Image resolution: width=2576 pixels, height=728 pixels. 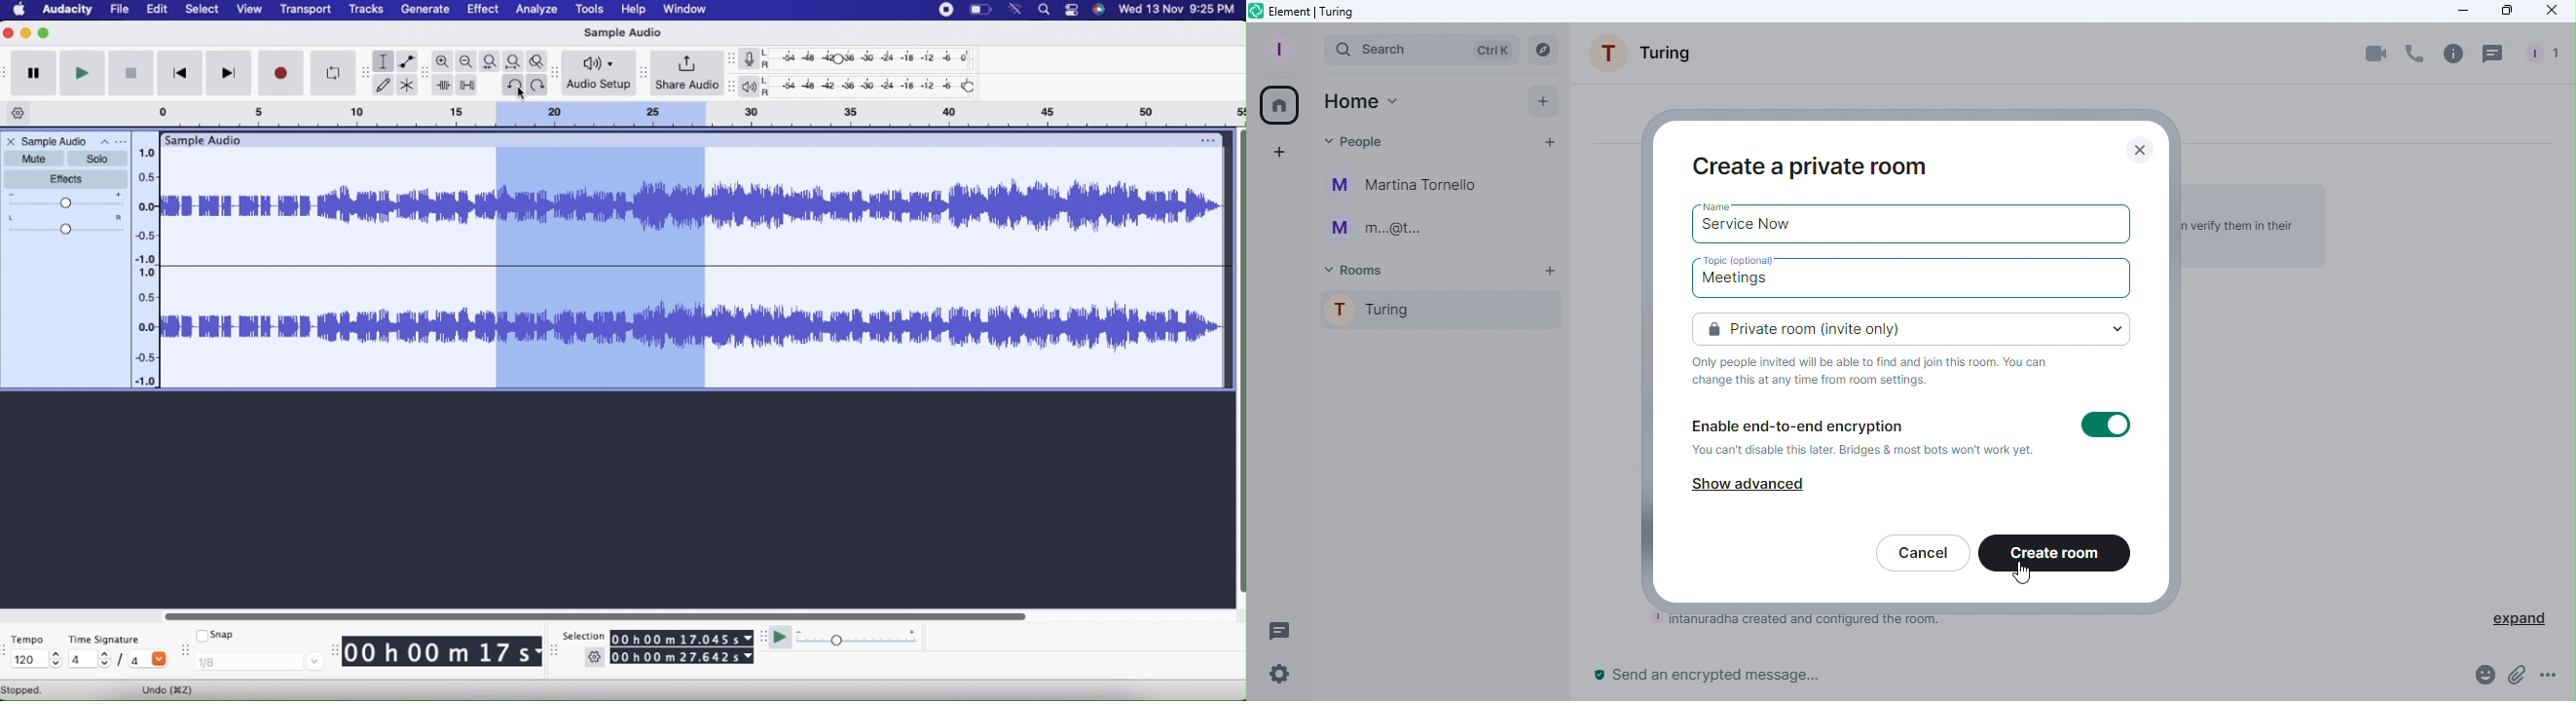 I want to click on Pause, so click(x=35, y=73).